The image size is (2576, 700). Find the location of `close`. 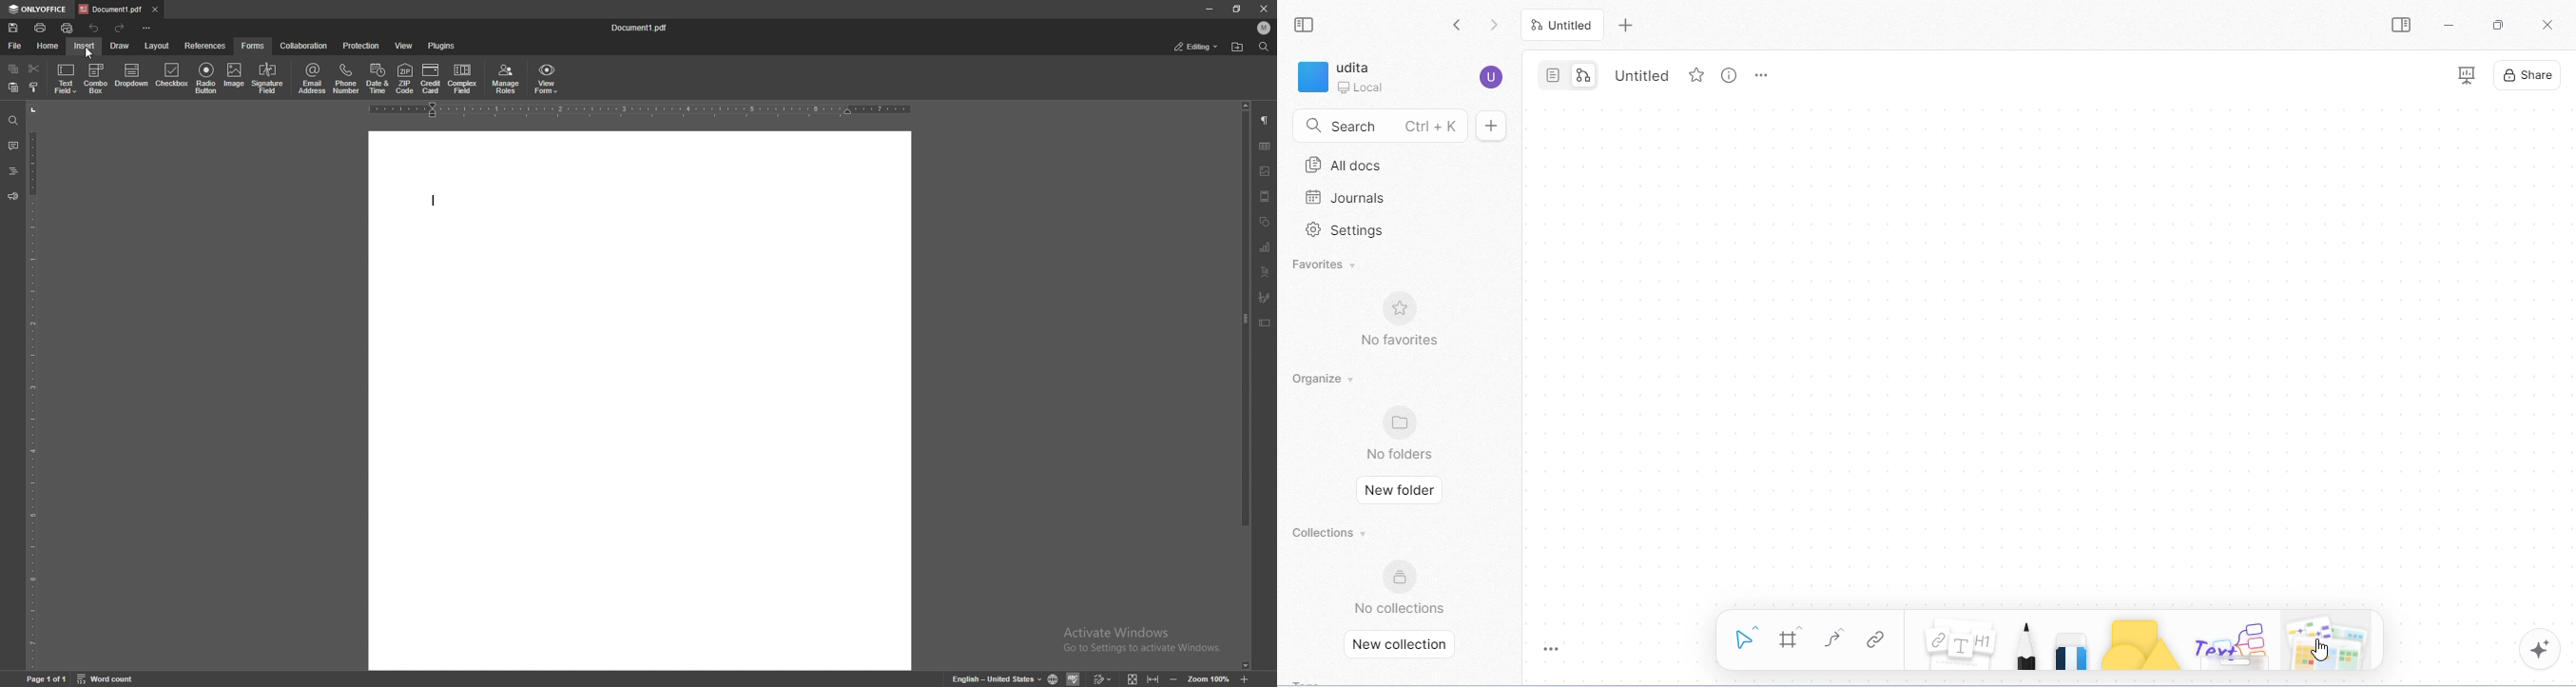

close is located at coordinates (1264, 9).